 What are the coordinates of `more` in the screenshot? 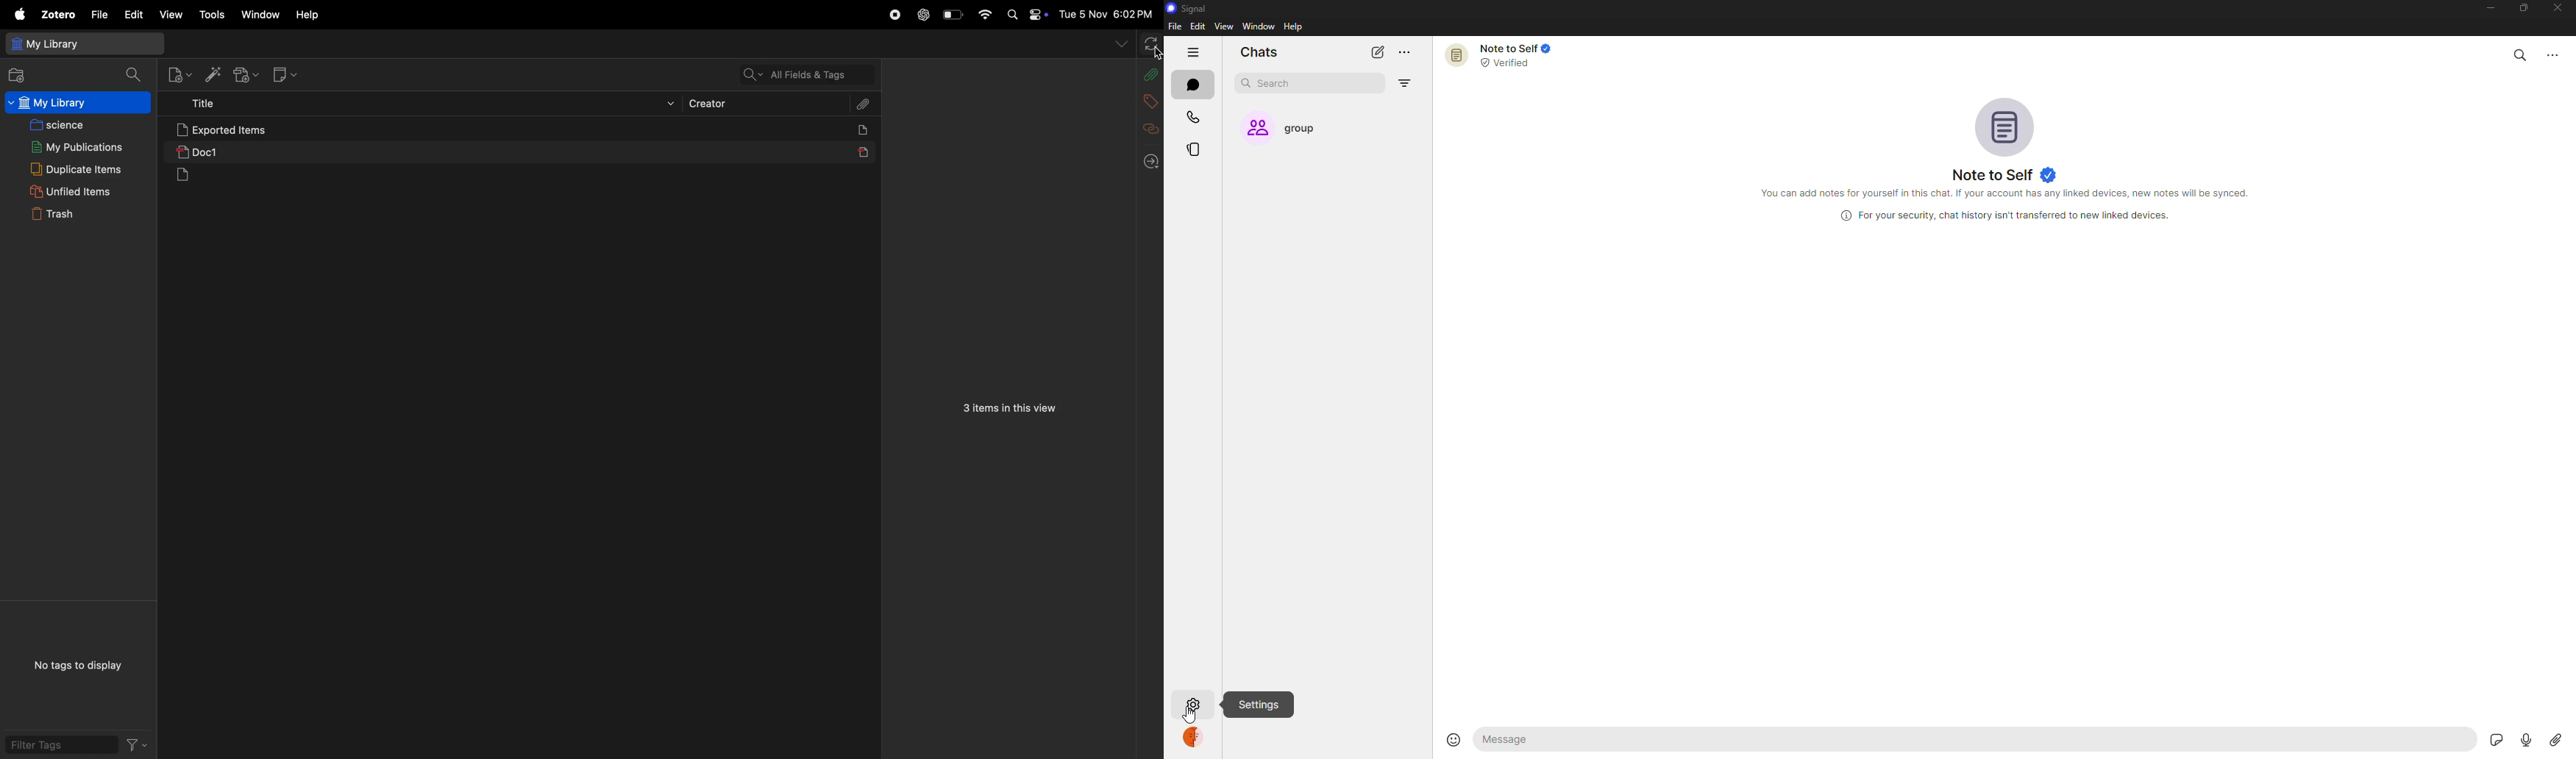 It's located at (1404, 53).